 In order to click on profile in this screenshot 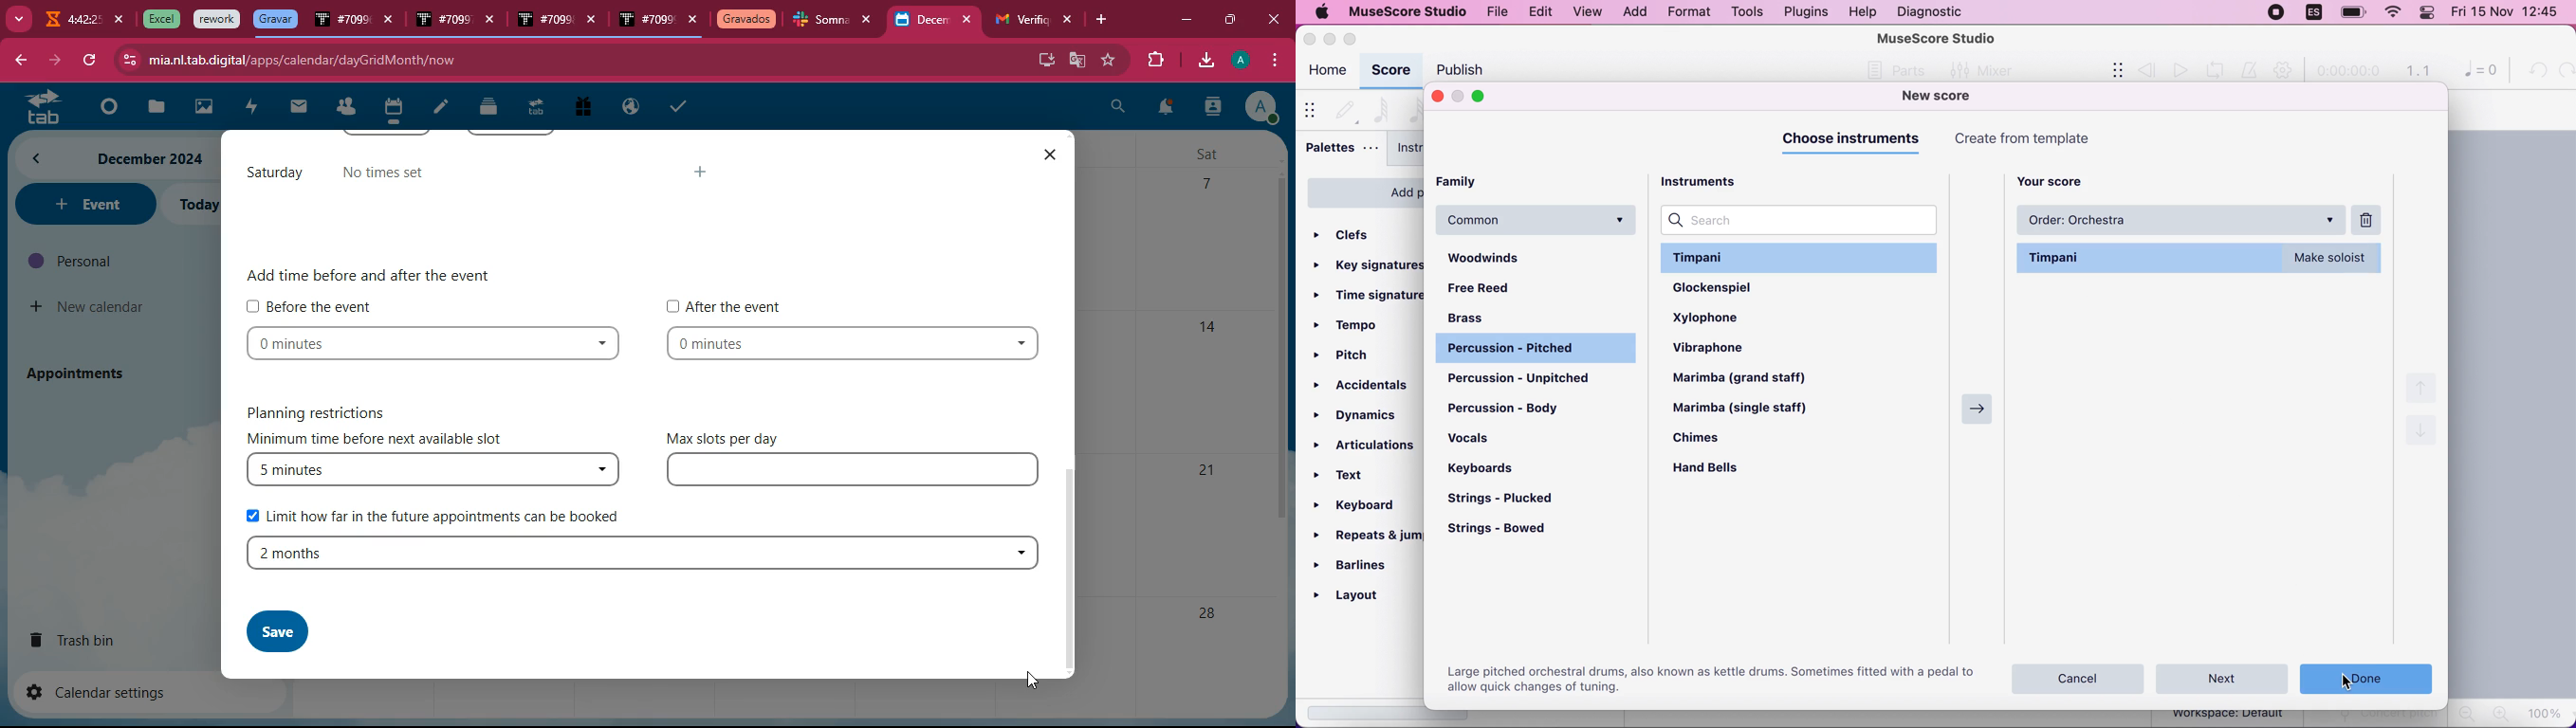, I will do `click(1243, 60)`.